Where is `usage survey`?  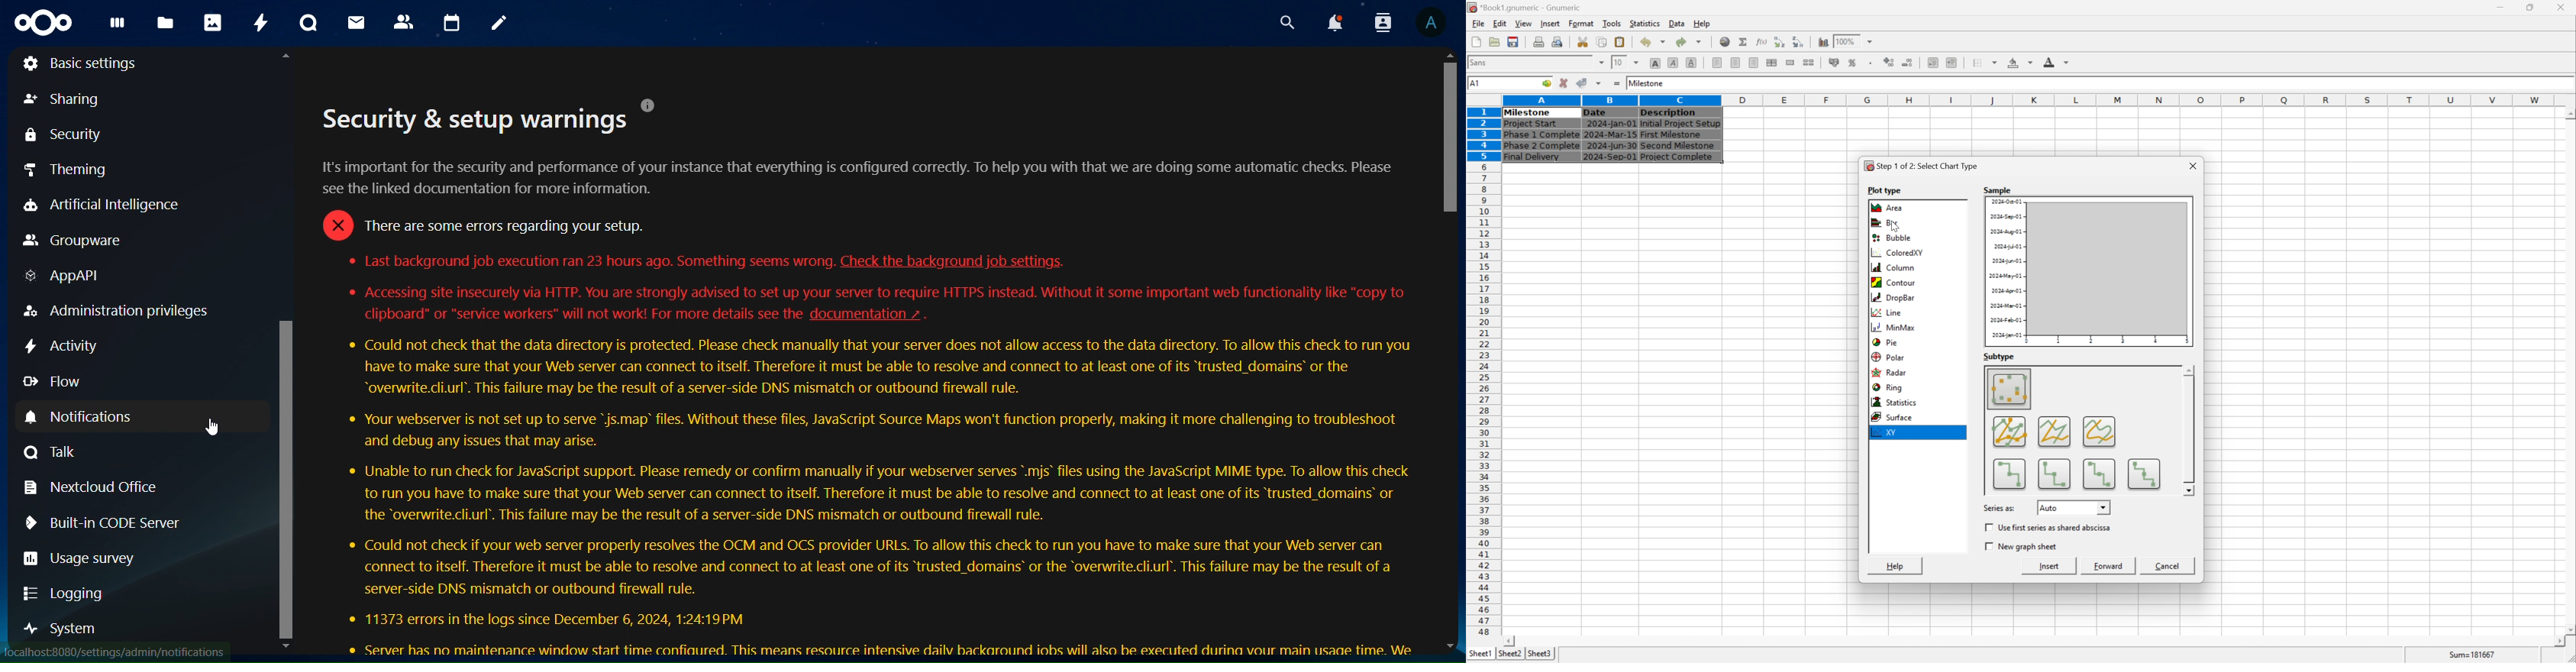 usage survey is located at coordinates (86, 560).